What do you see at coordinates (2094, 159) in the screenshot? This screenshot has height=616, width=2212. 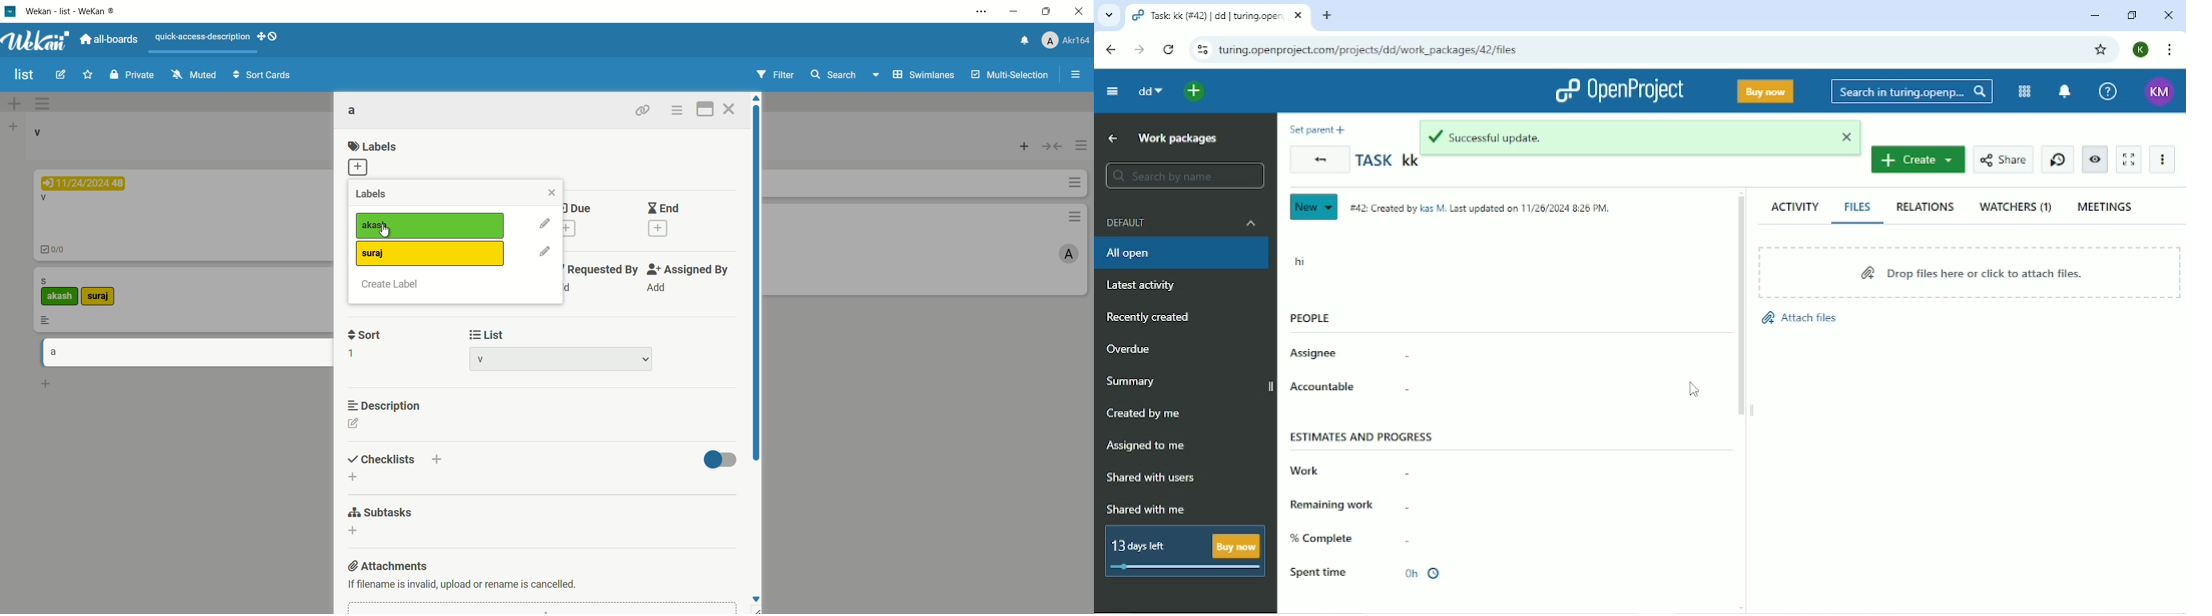 I see `Unwatch work package` at bounding box center [2094, 159].